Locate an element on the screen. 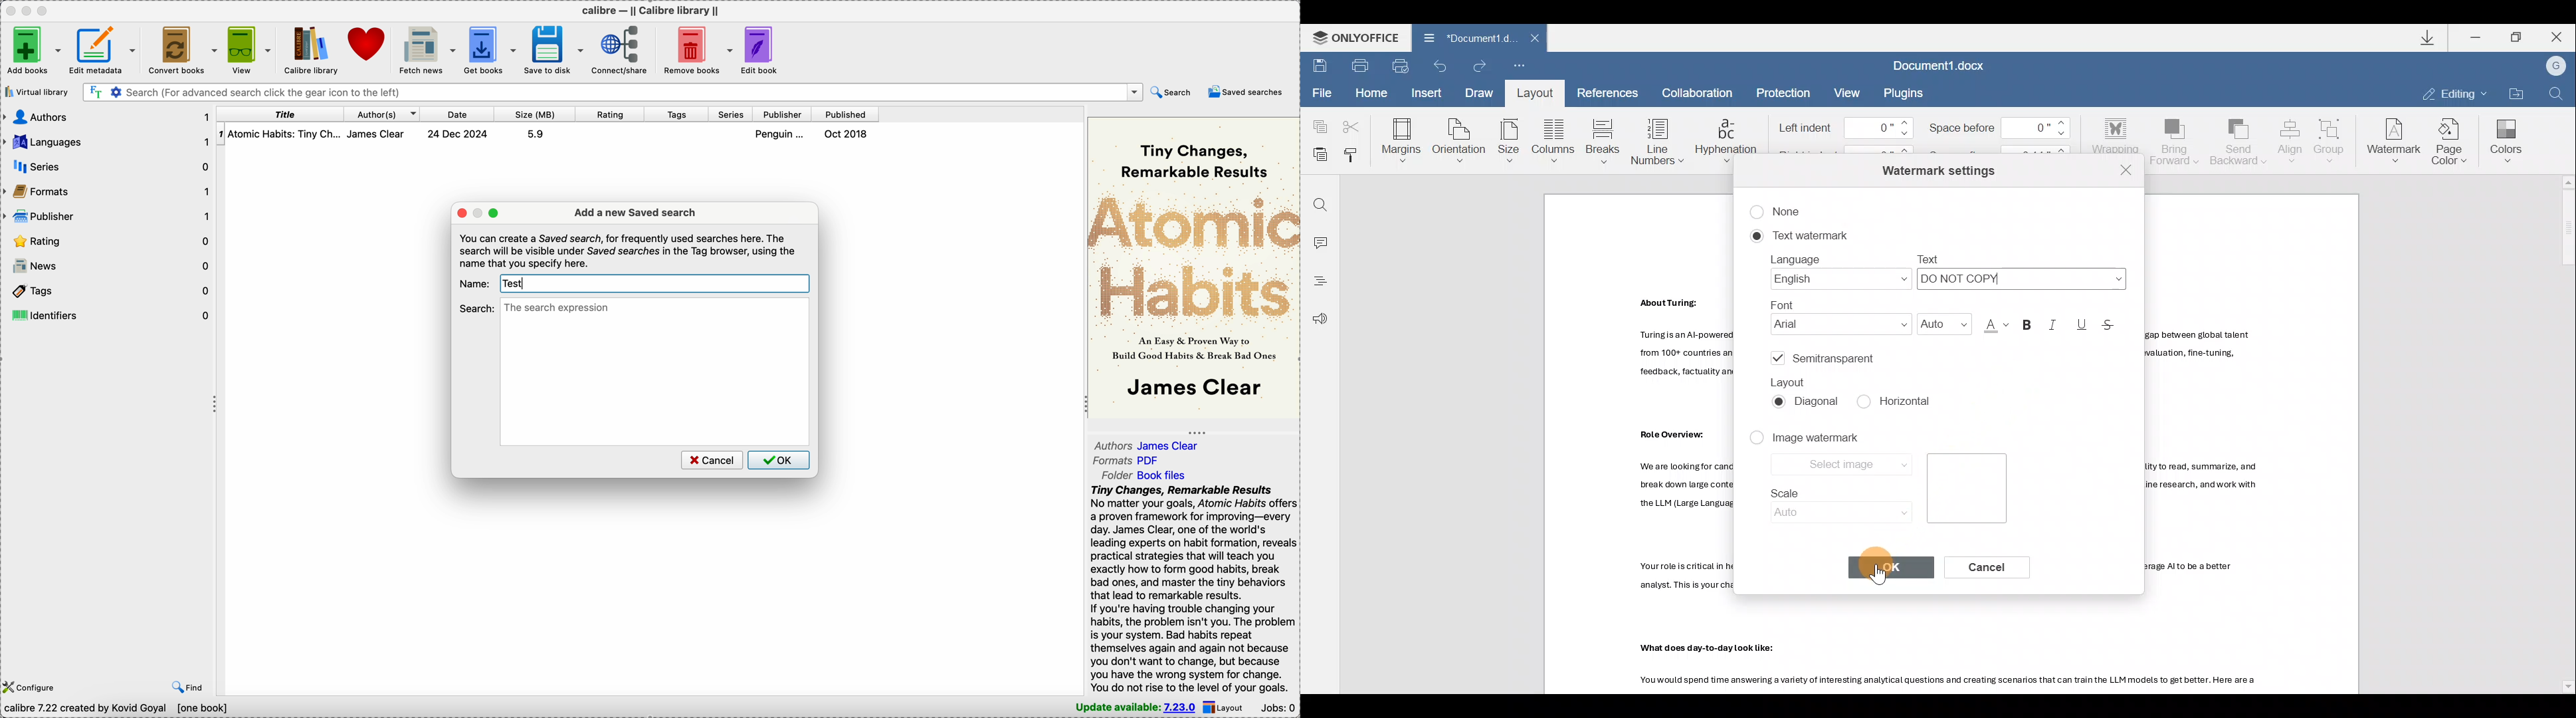 This screenshot has height=728, width=2576. Size is located at coordinates (1509, 140).